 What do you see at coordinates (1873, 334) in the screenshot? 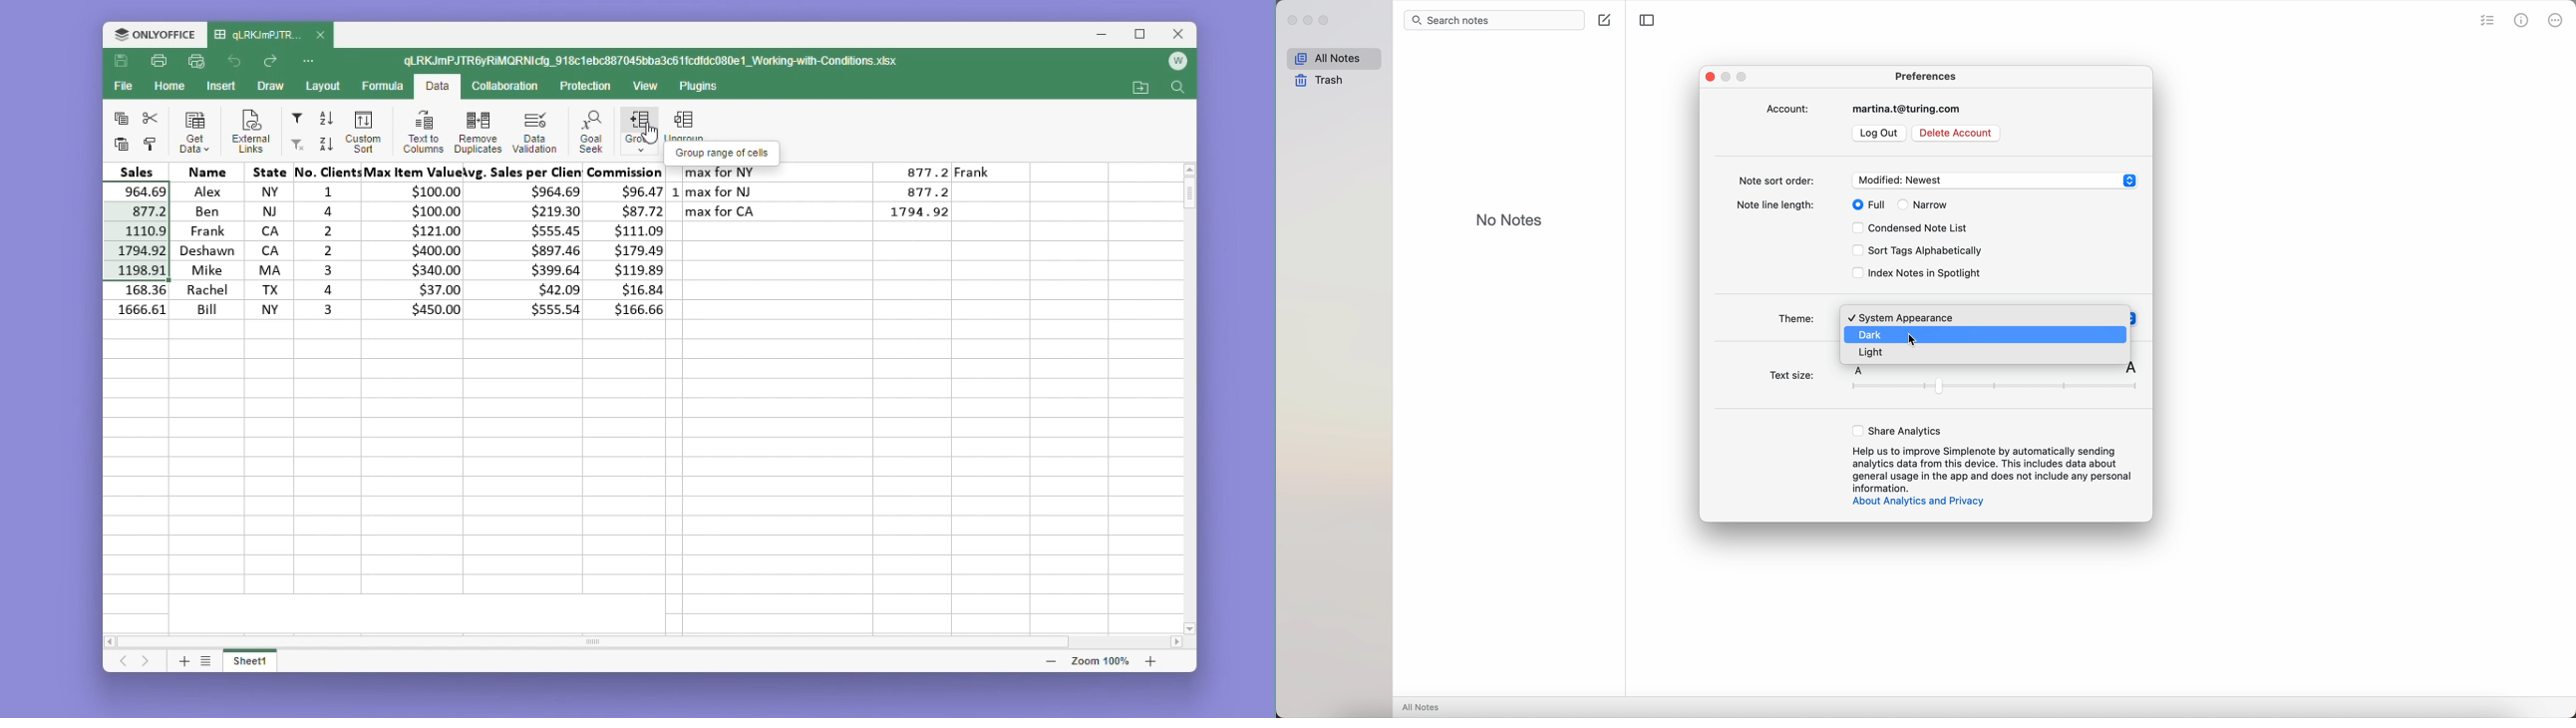
I see `dark` at bounding box center [1873, 334].